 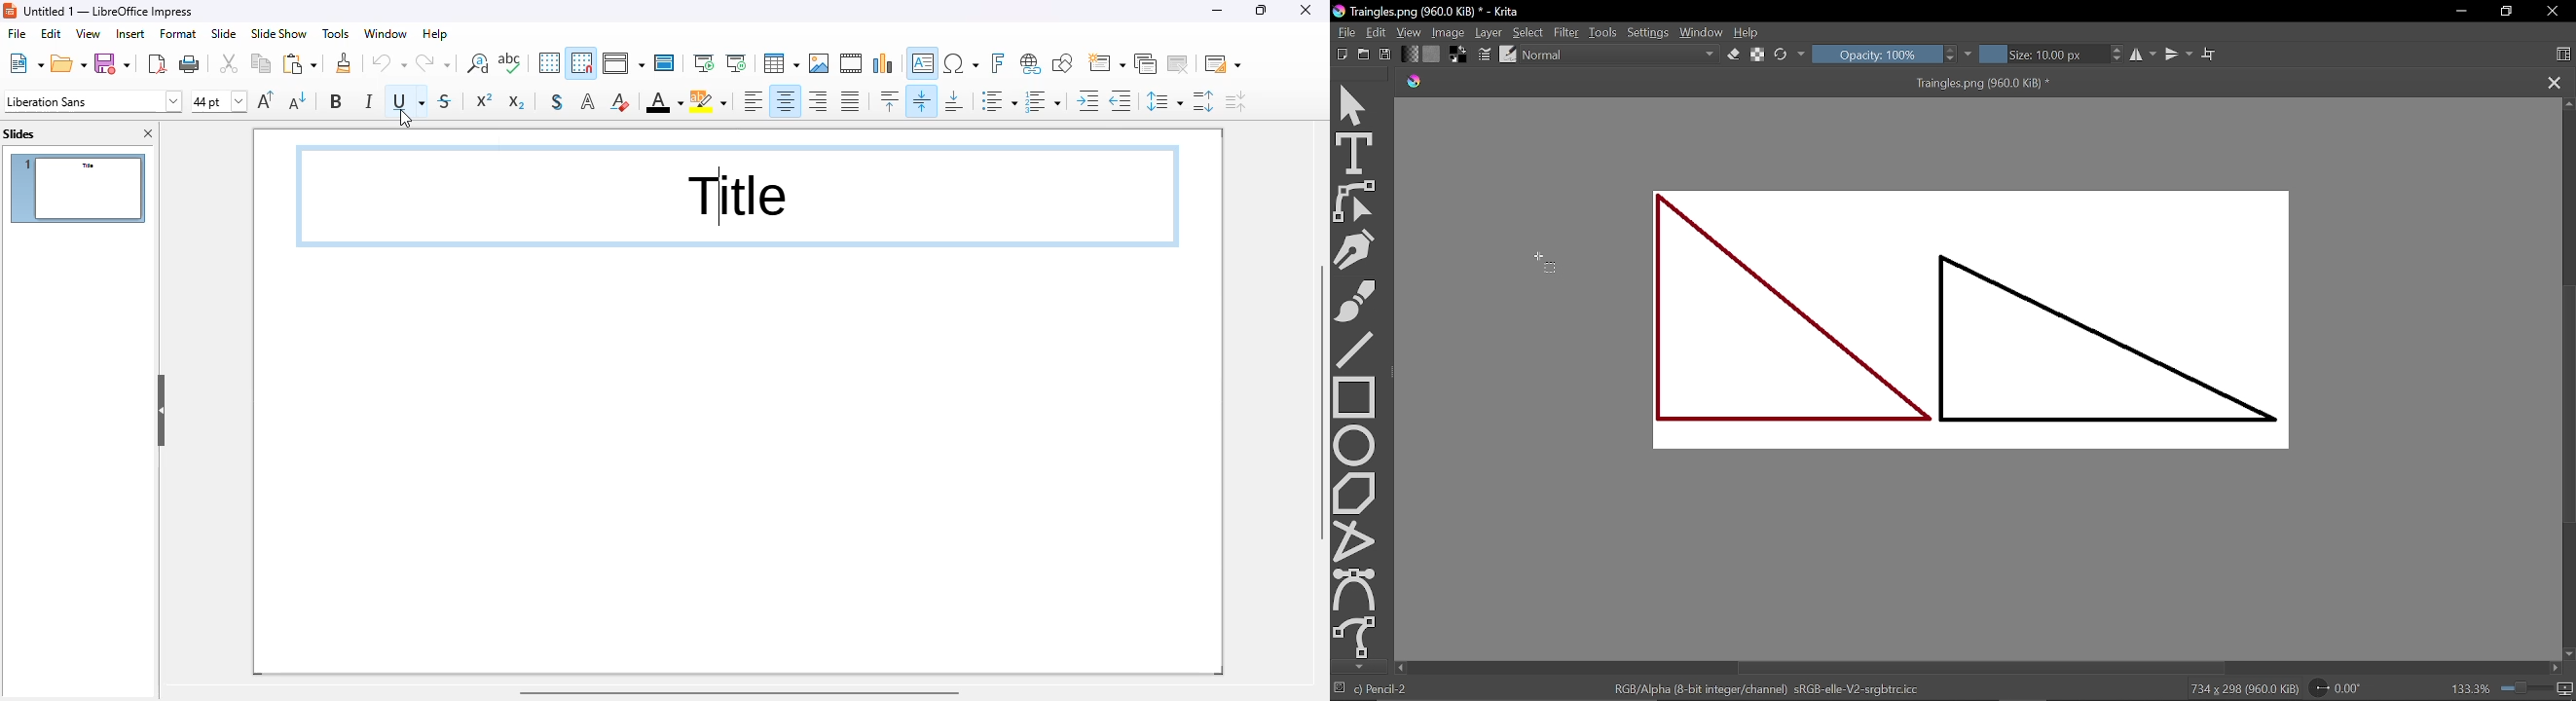 I want to click on strikethrough, so click(x=446, y=101).